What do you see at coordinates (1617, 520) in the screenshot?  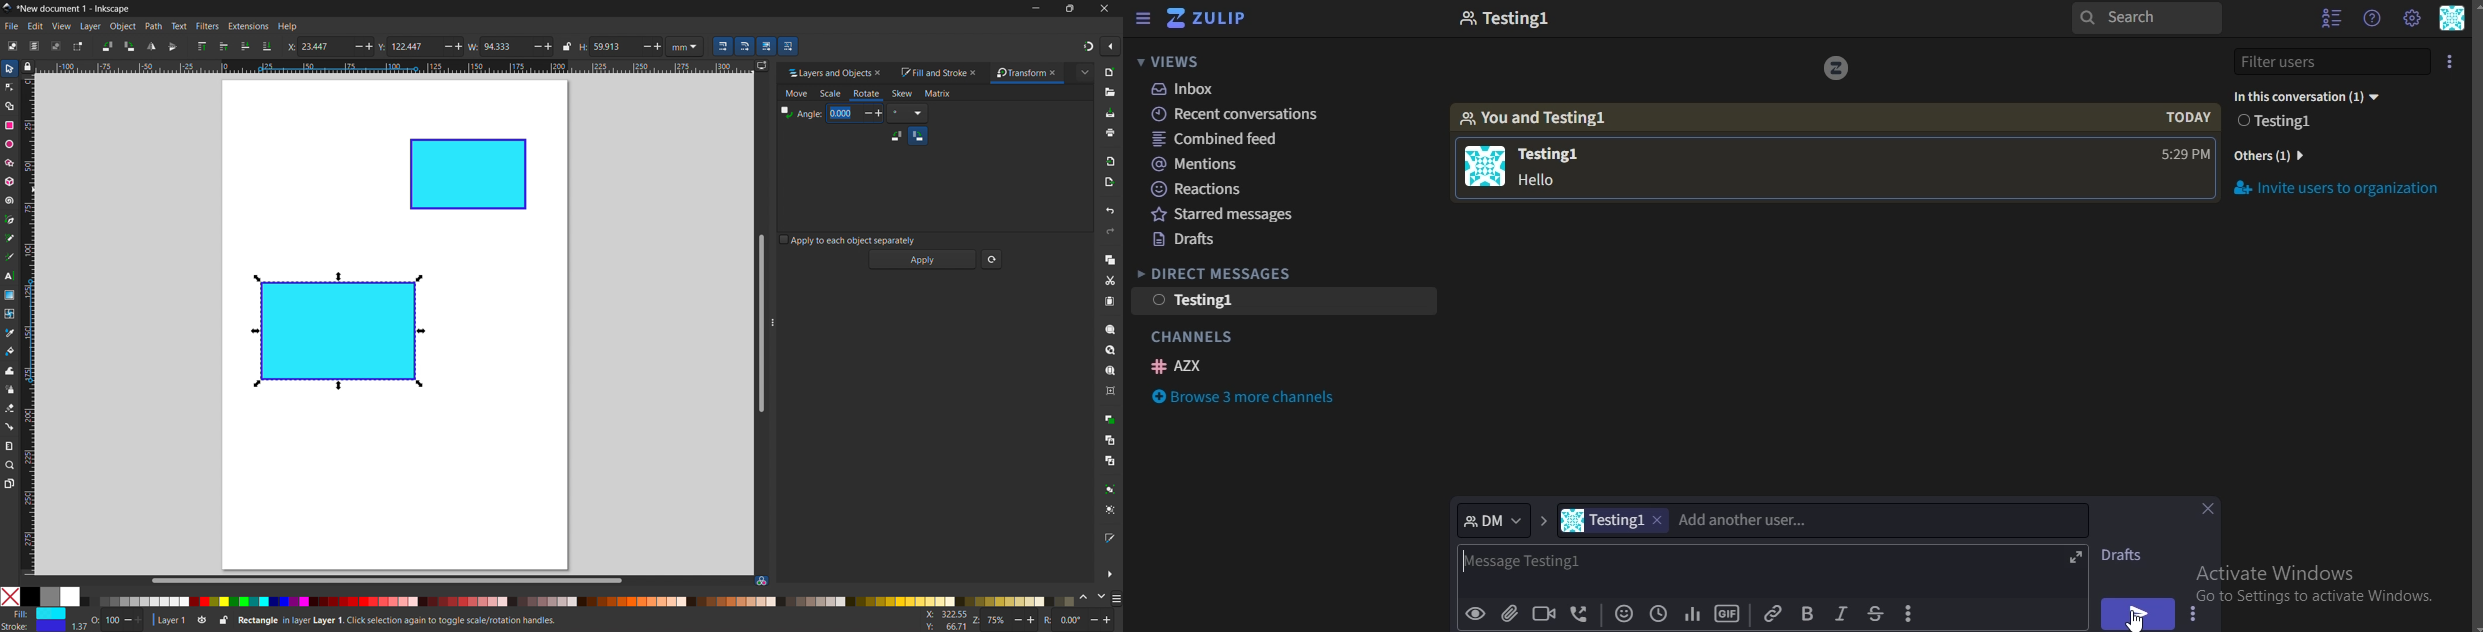 I see `testing1` at bounding box center [1617, 520].